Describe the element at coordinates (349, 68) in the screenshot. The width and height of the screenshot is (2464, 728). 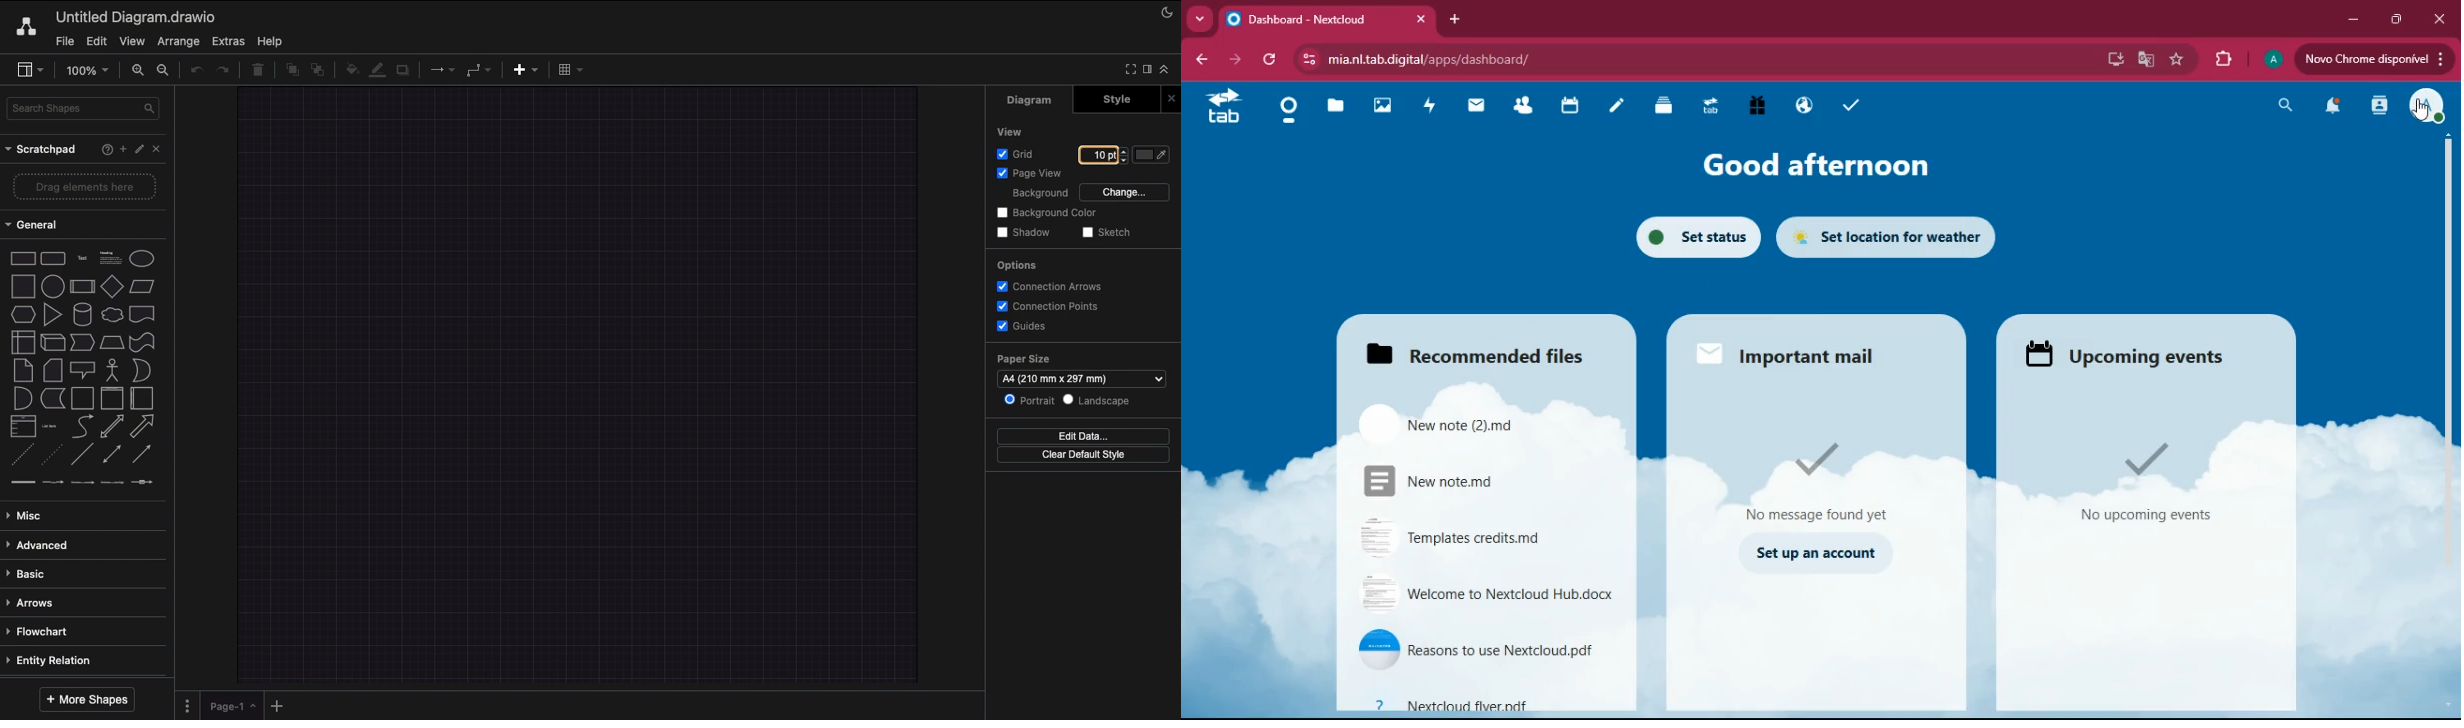
I see `Fill color` at that location.